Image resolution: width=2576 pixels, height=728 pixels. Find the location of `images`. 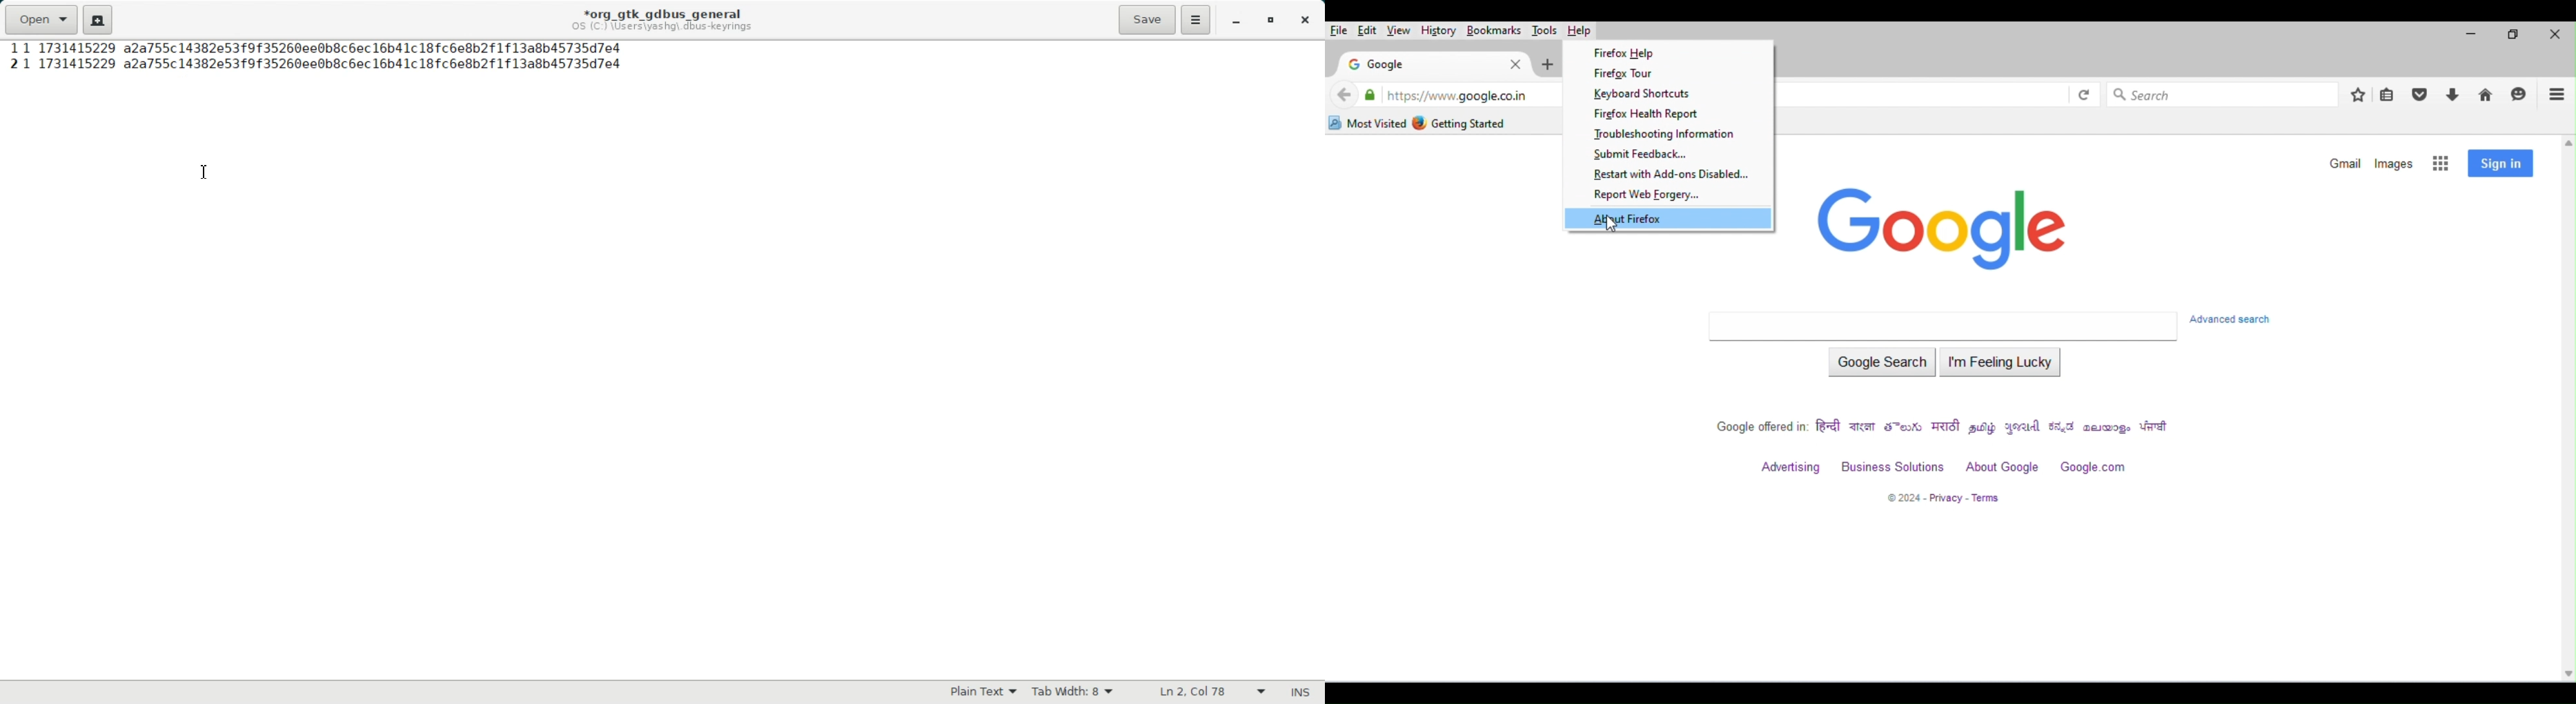

images is located at coordinates (2396, 163).